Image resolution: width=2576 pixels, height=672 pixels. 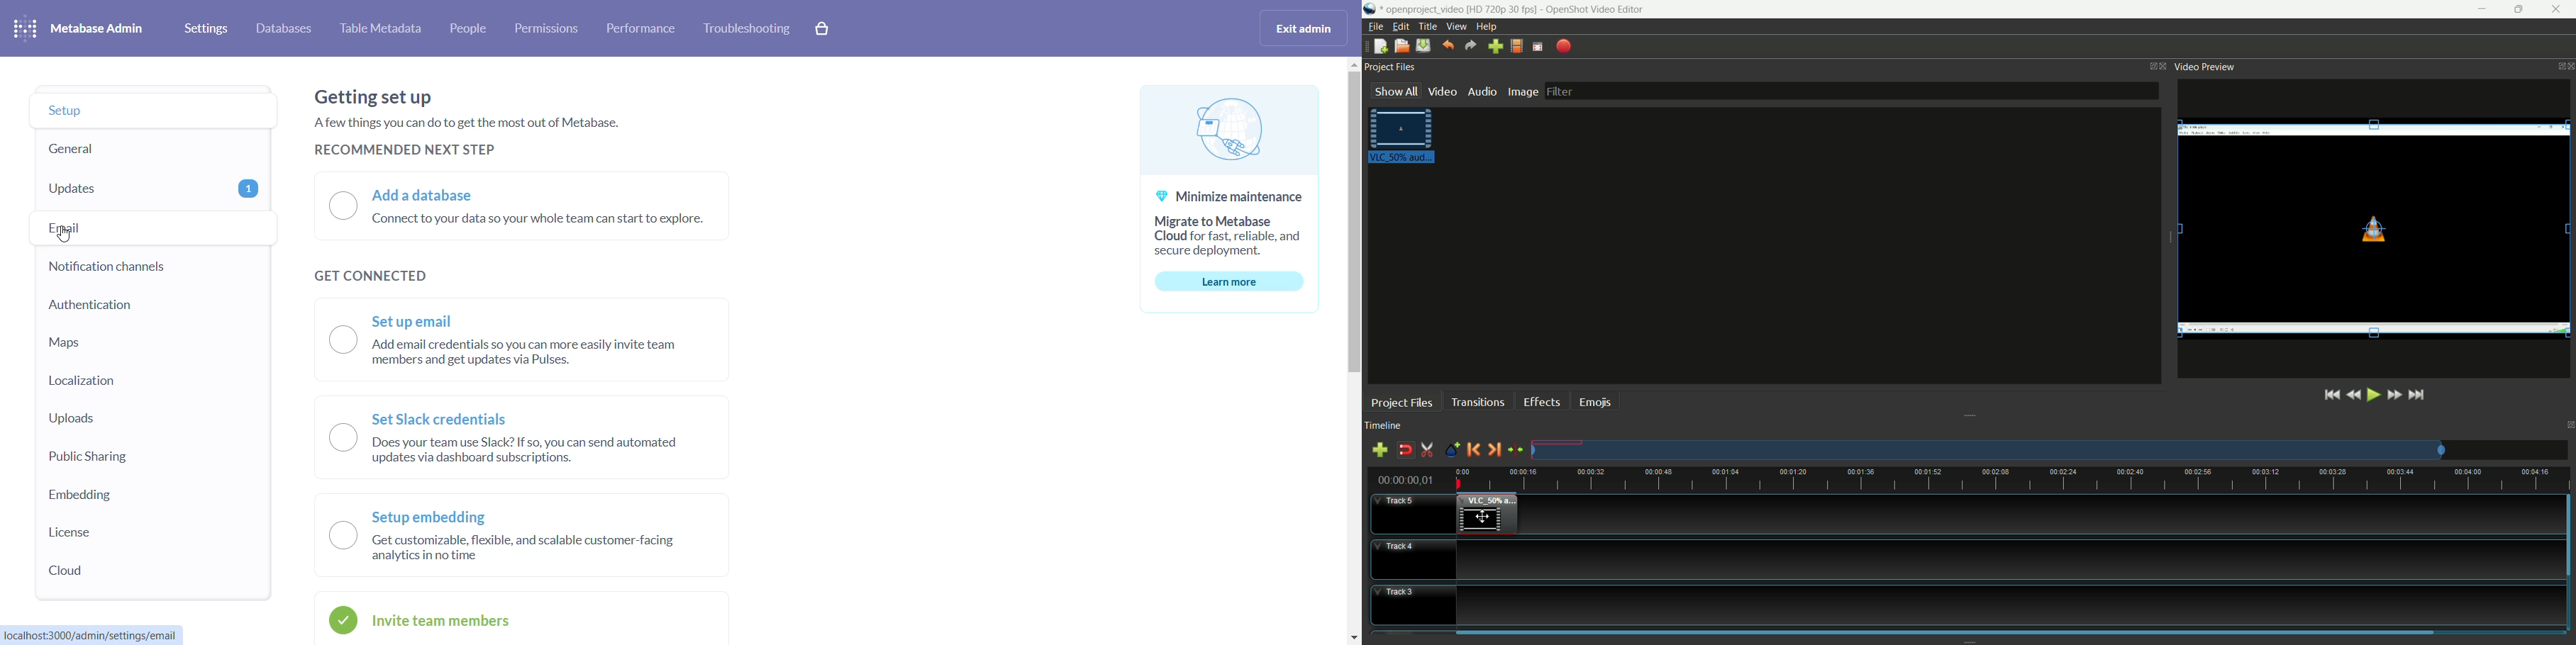 What do you see at coordinates (129, 268) in the screenshot?
I see `notification channel` at bounding box center [129, 268].